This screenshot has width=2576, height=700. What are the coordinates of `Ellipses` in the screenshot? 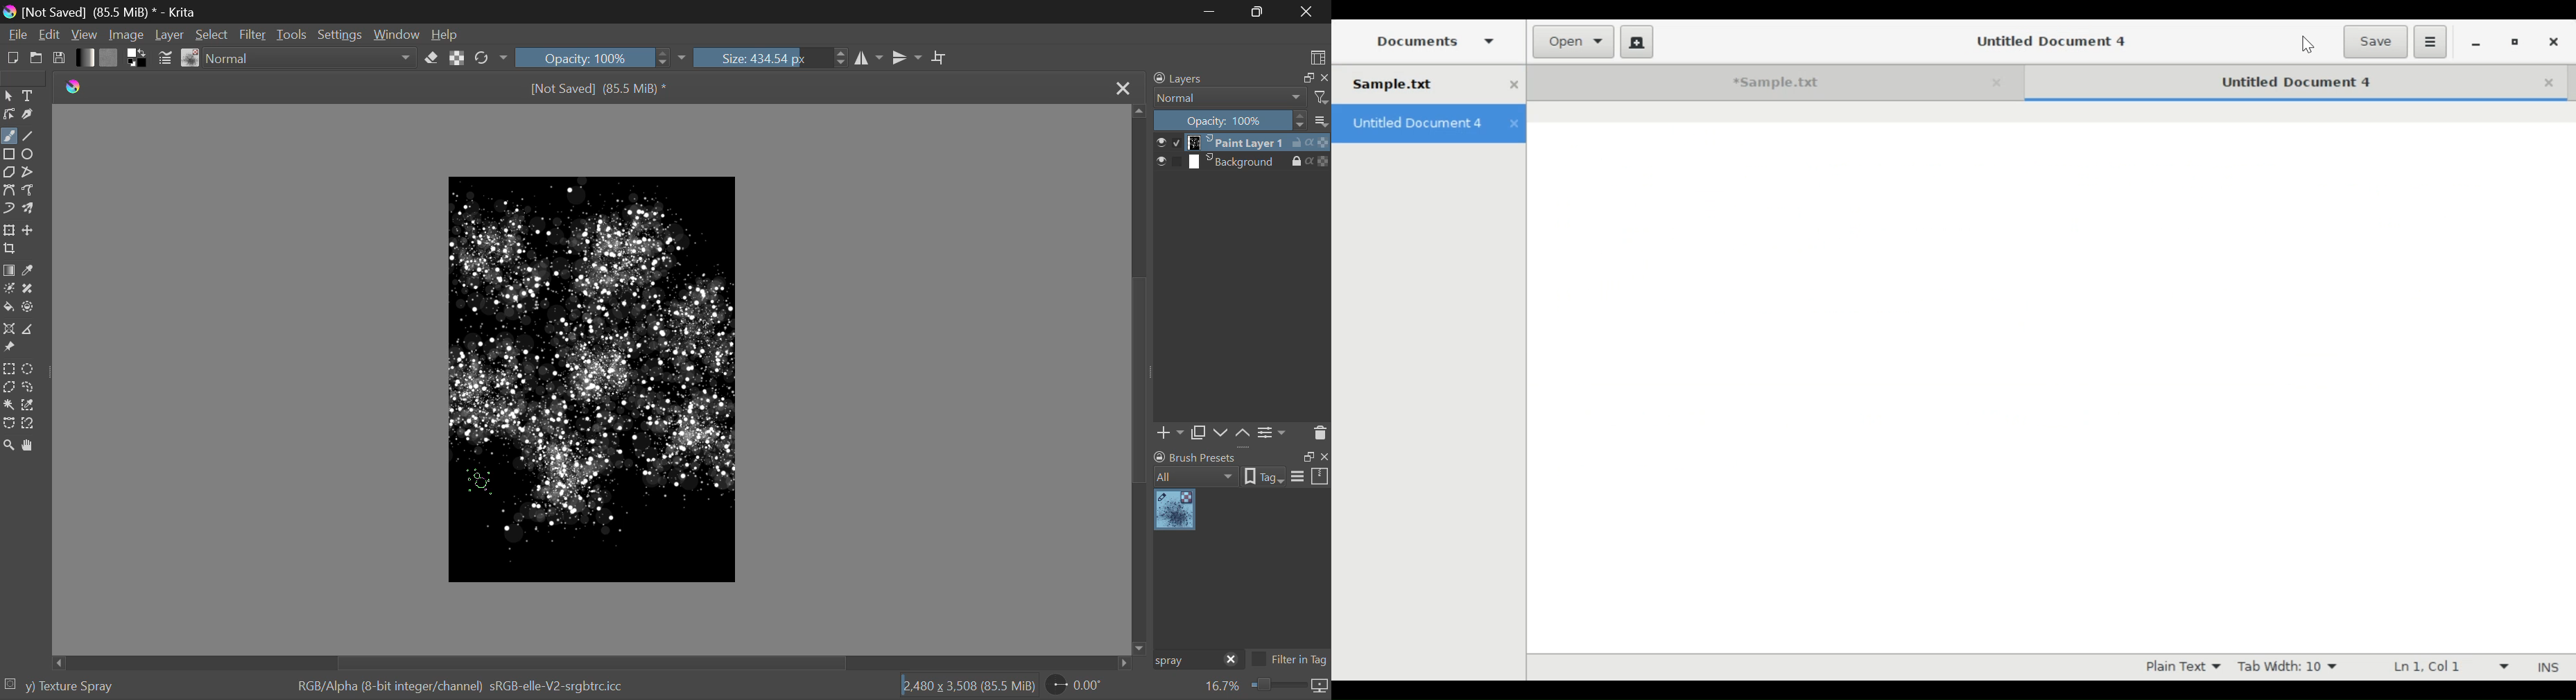 It's located at (30, 155).